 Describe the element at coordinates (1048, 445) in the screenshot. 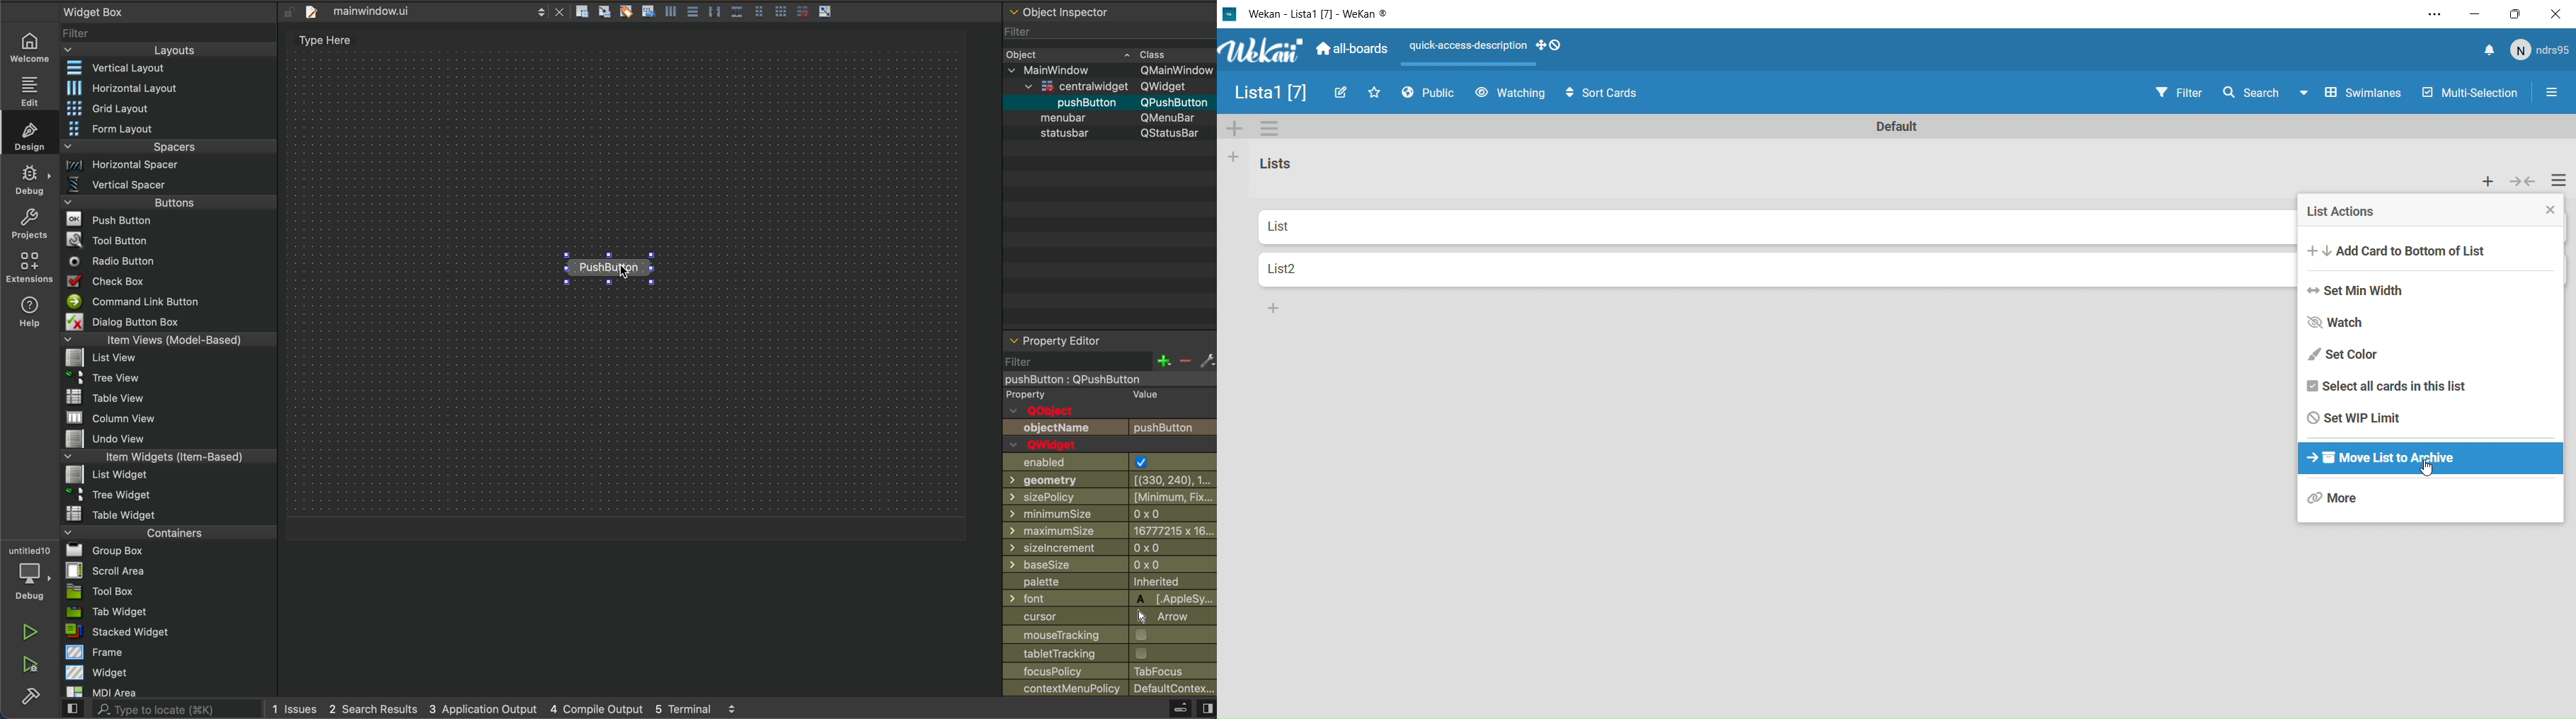

I see `Qwidget` at that location.